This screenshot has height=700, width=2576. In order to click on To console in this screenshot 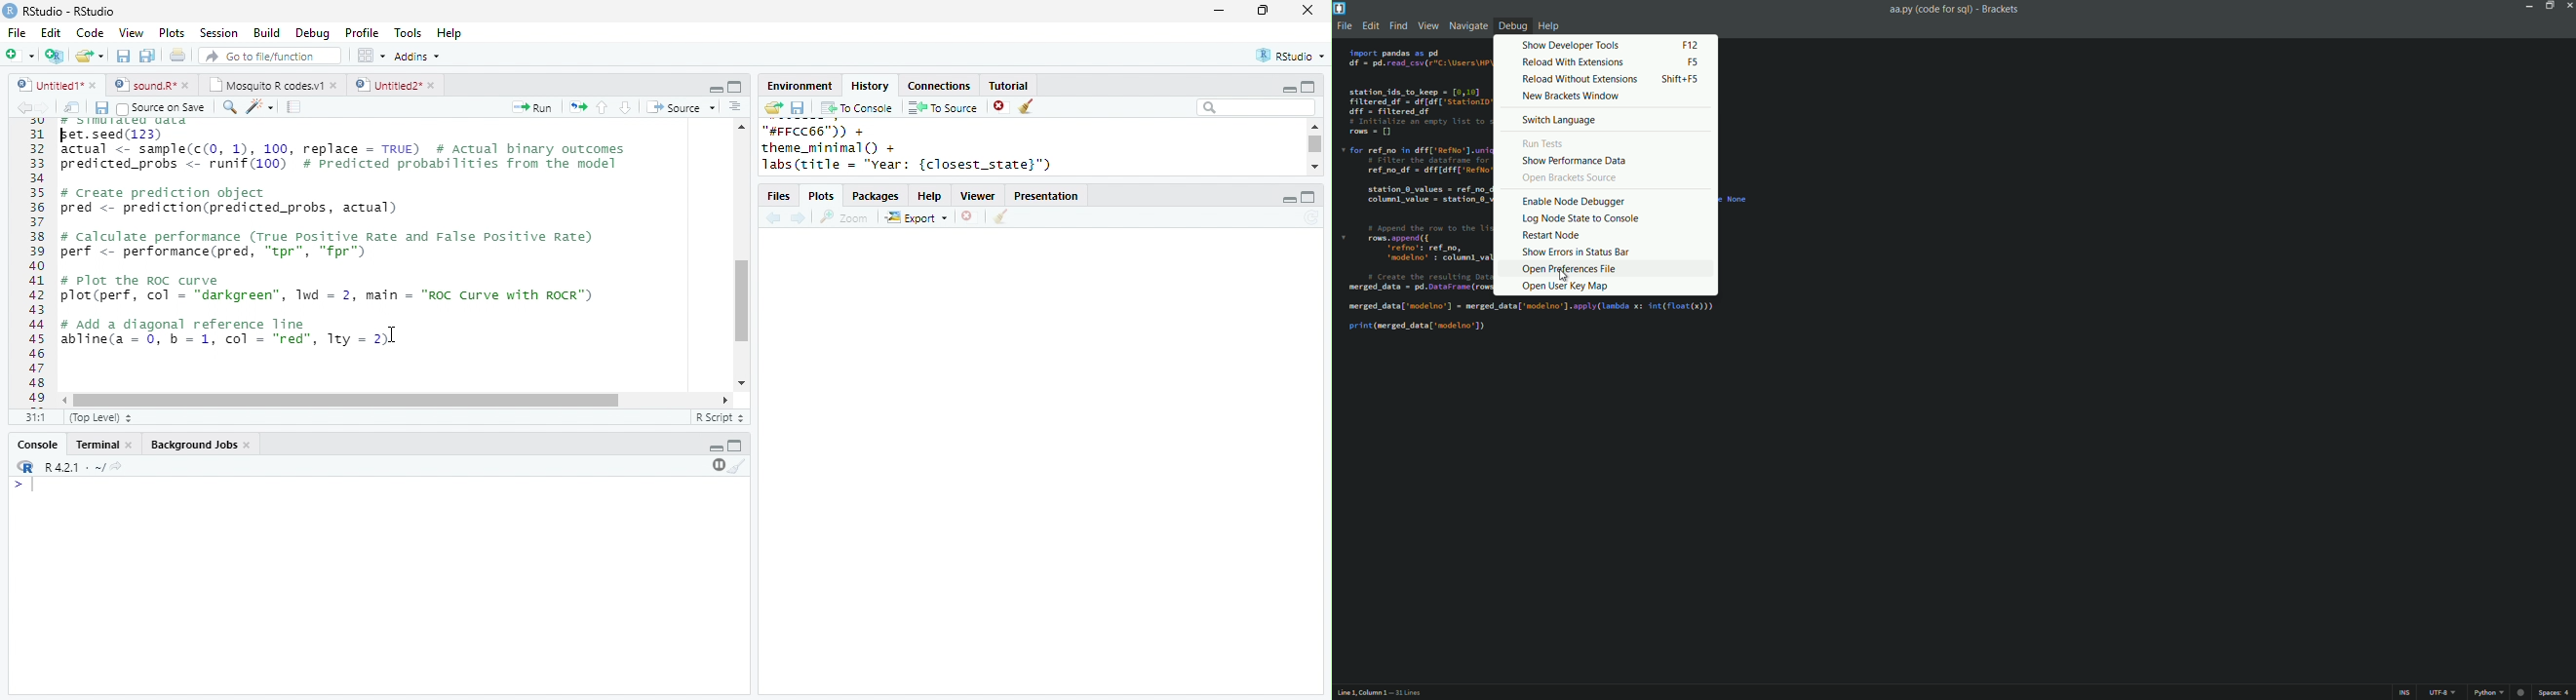, I will do `click(857, 108)`.